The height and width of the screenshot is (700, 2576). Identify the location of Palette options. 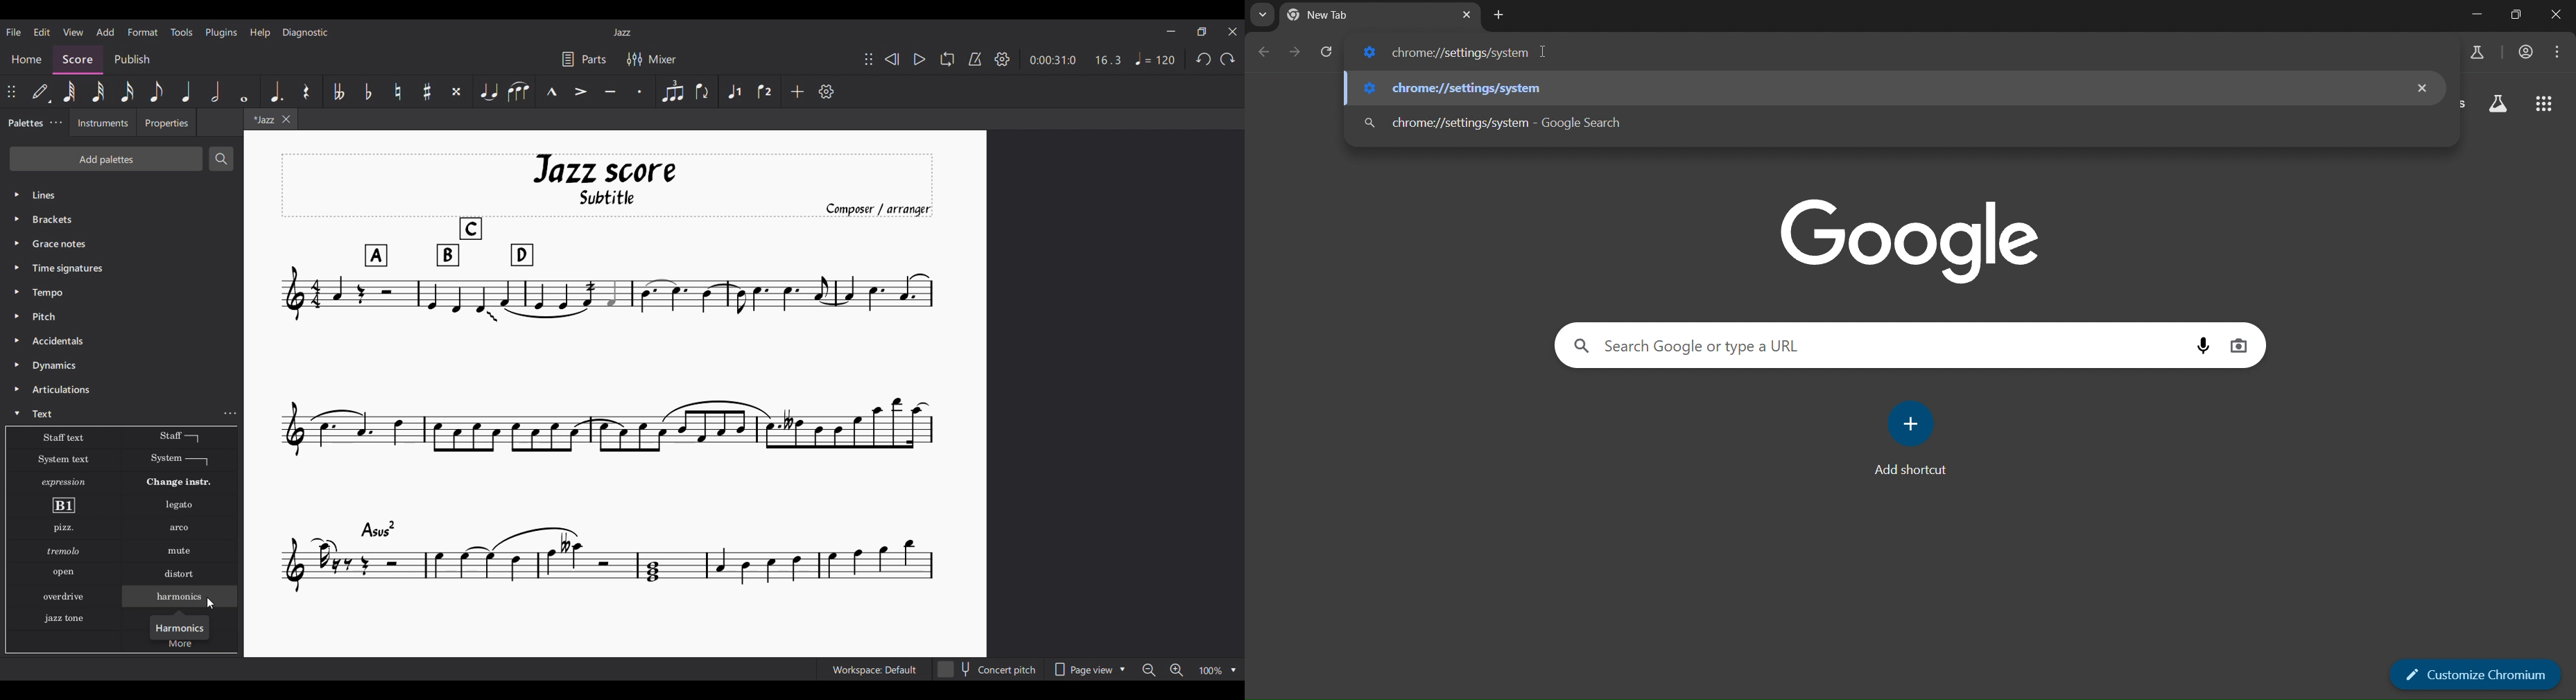
(78, 195).